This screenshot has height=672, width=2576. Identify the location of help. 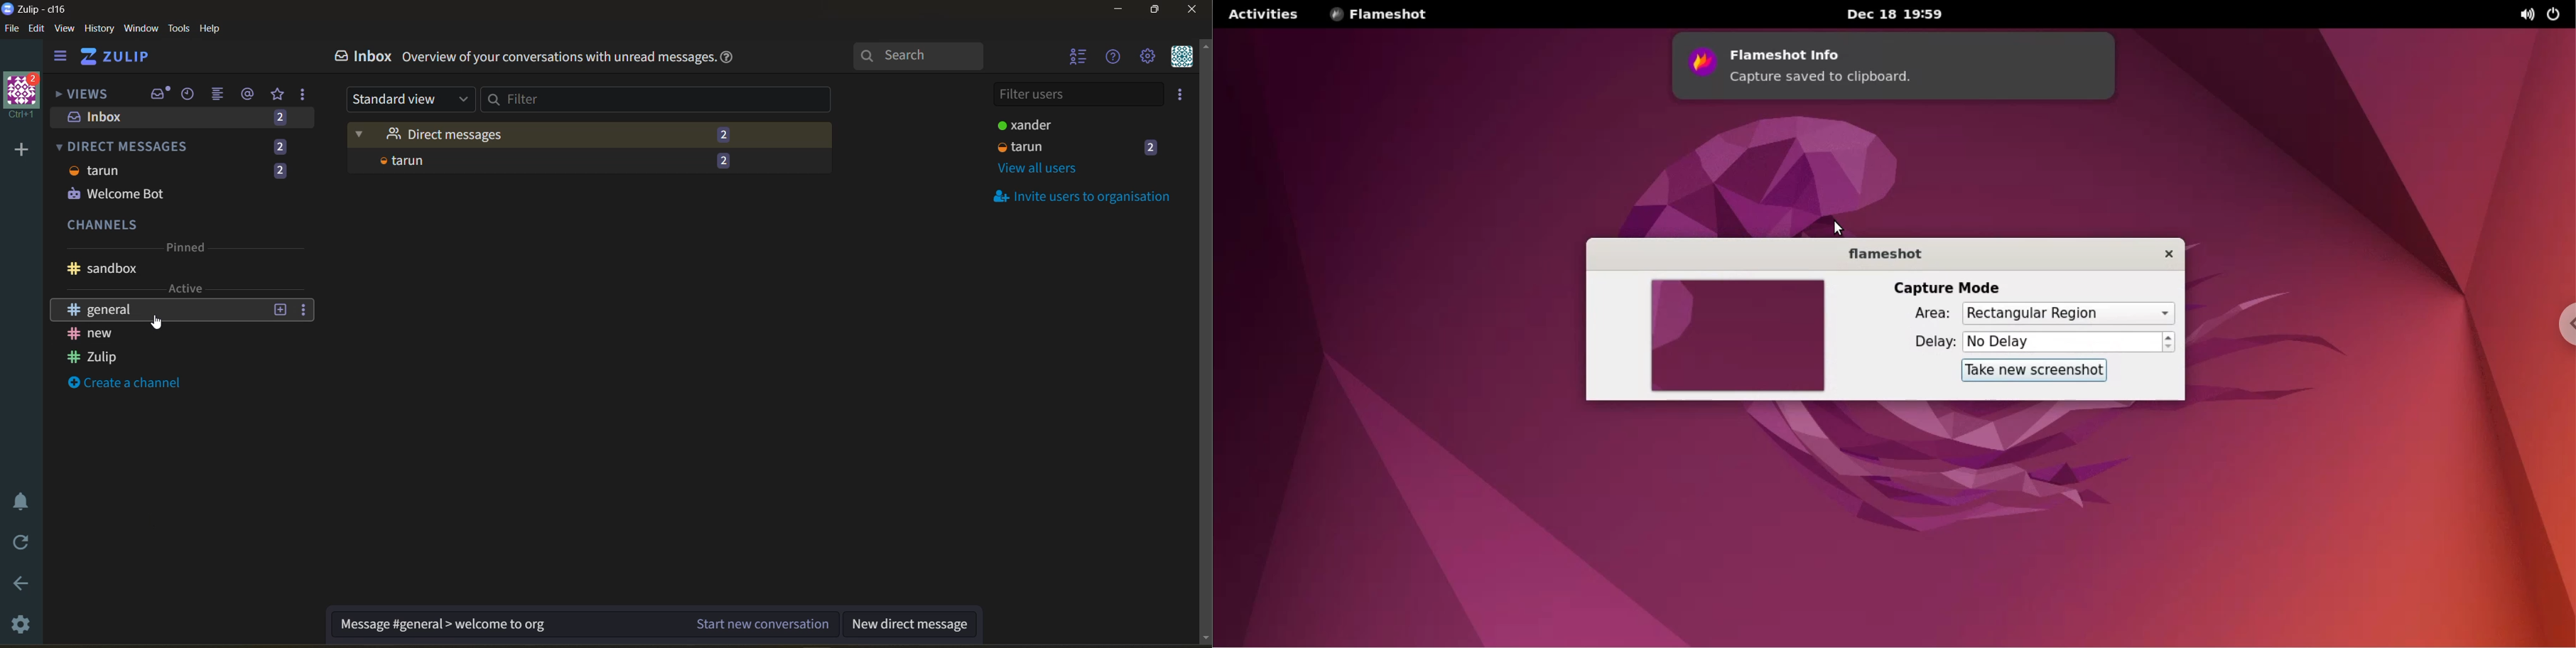
(215, 29).